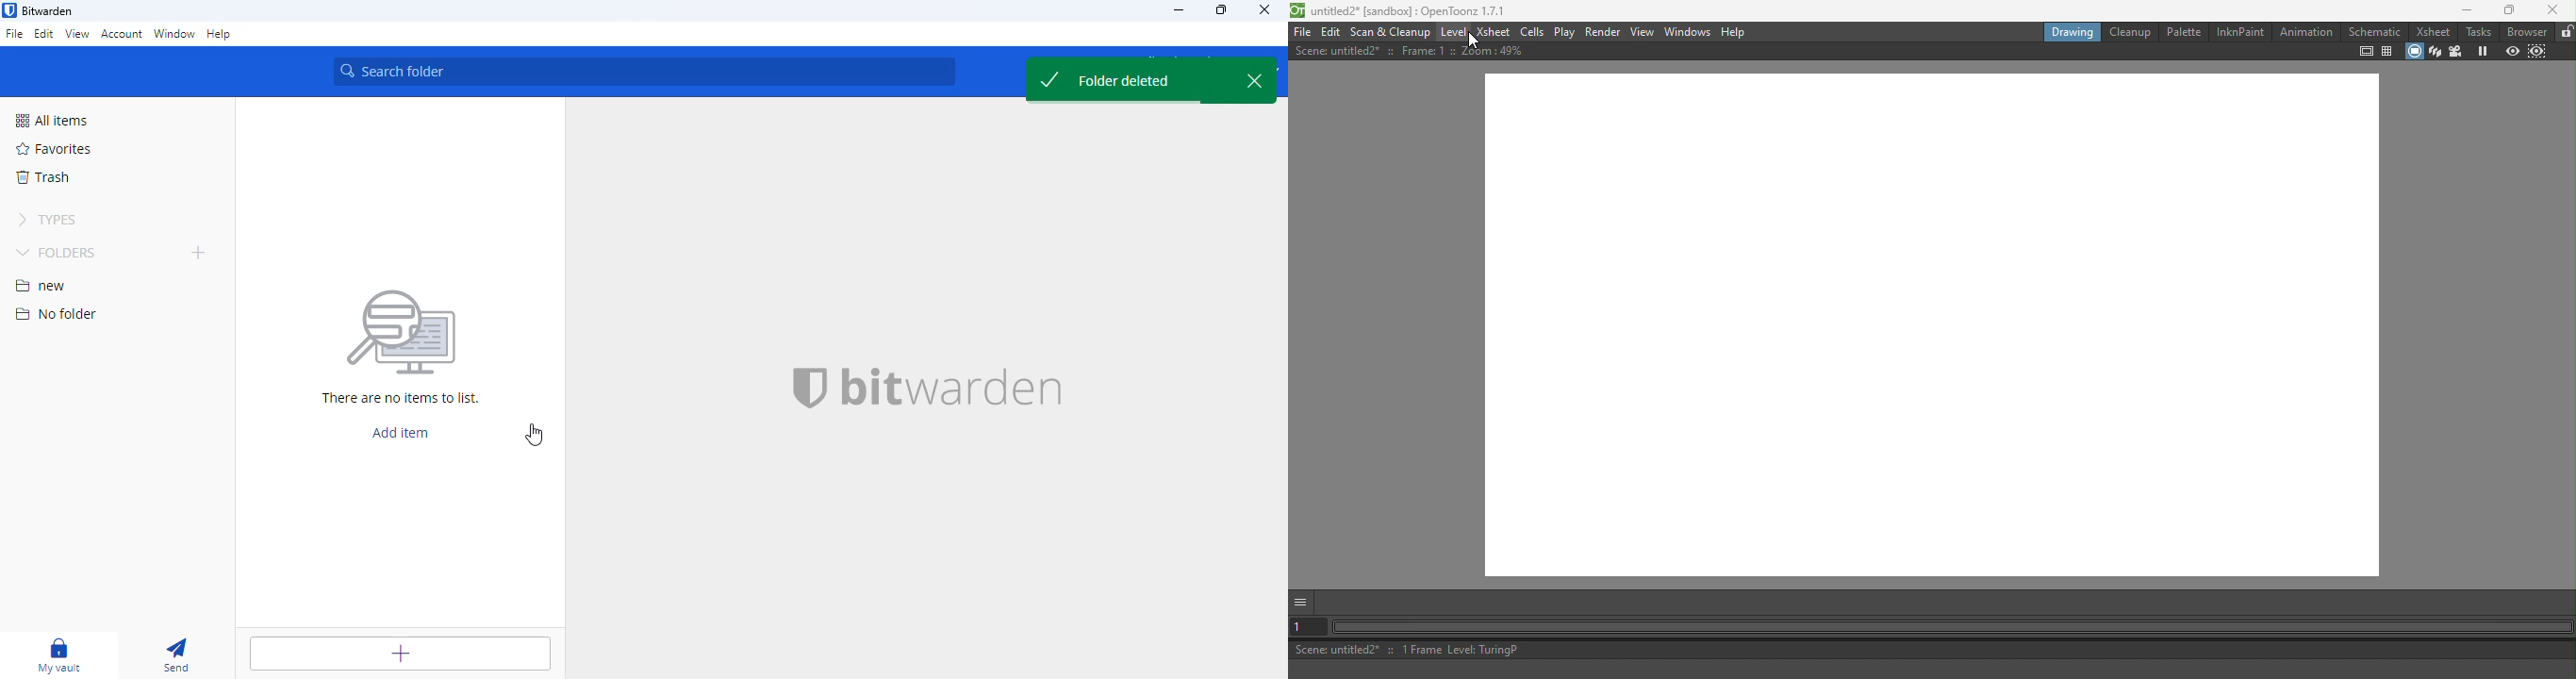 This screenshot has width=2576, height=700. Describe the element at coordinates (2237, 34) in the screenshot. I see `InknPaint` at that location.